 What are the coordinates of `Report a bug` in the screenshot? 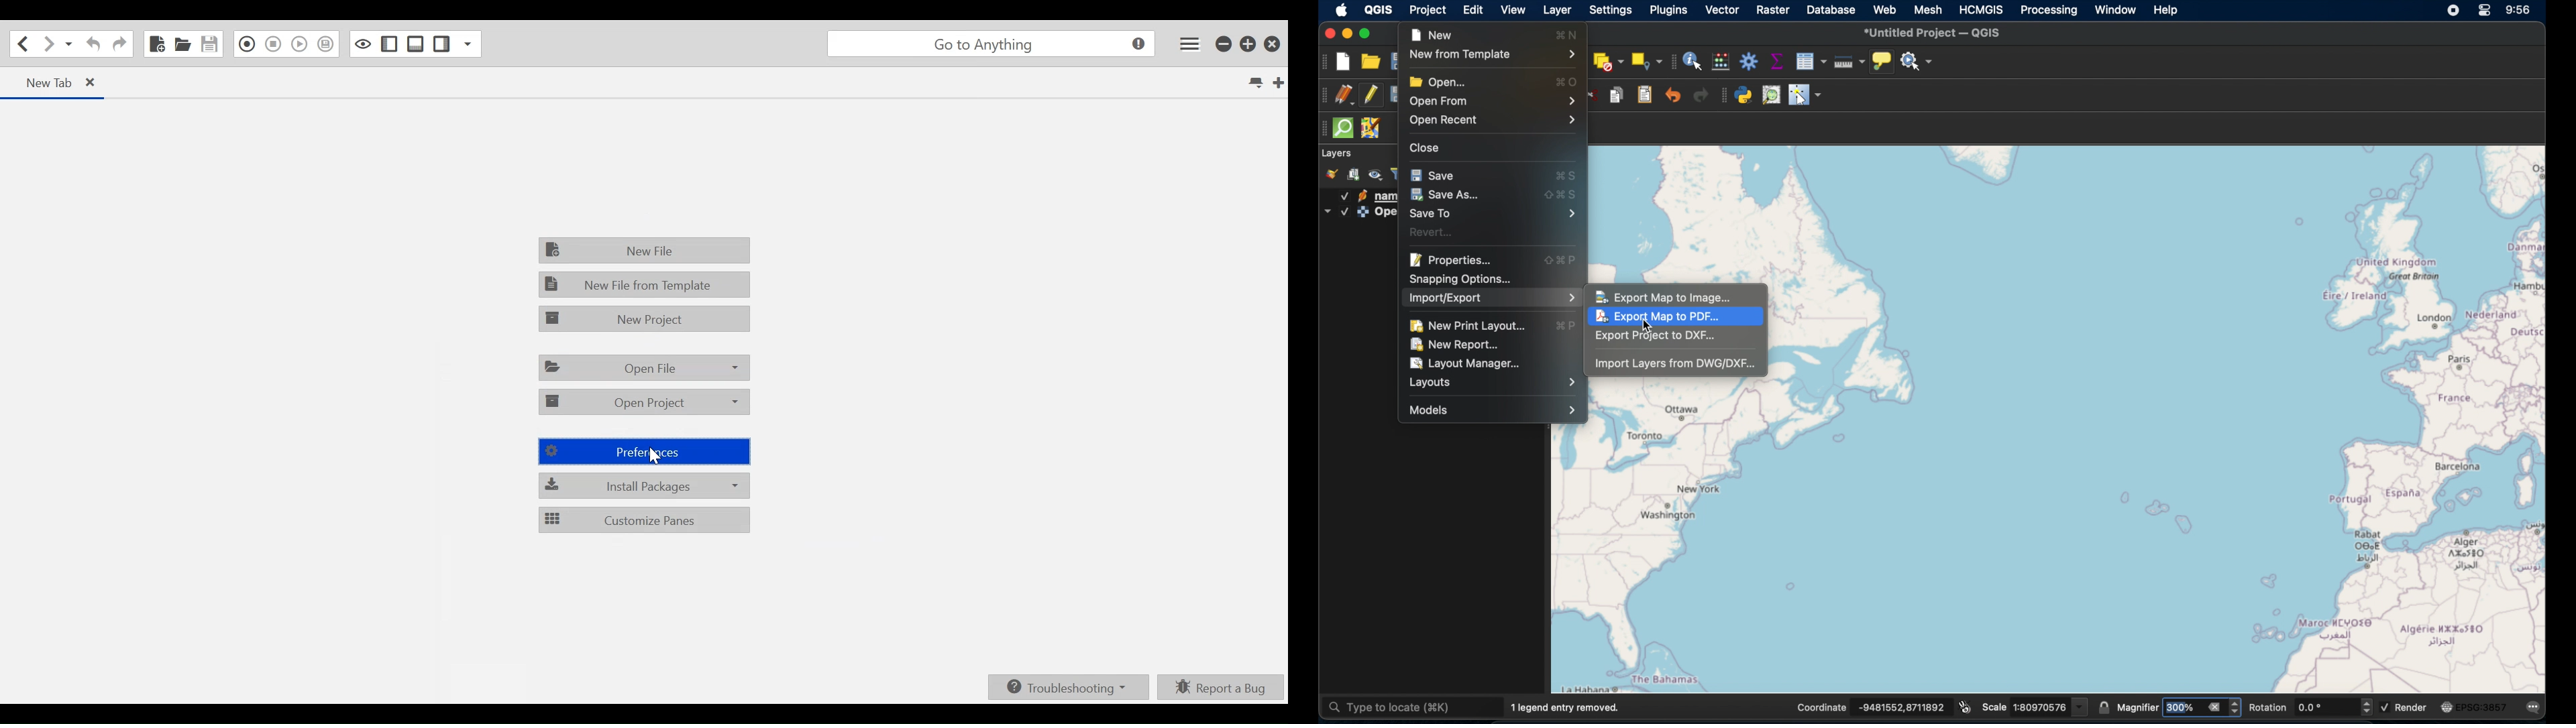 It's located at (1218, 688).